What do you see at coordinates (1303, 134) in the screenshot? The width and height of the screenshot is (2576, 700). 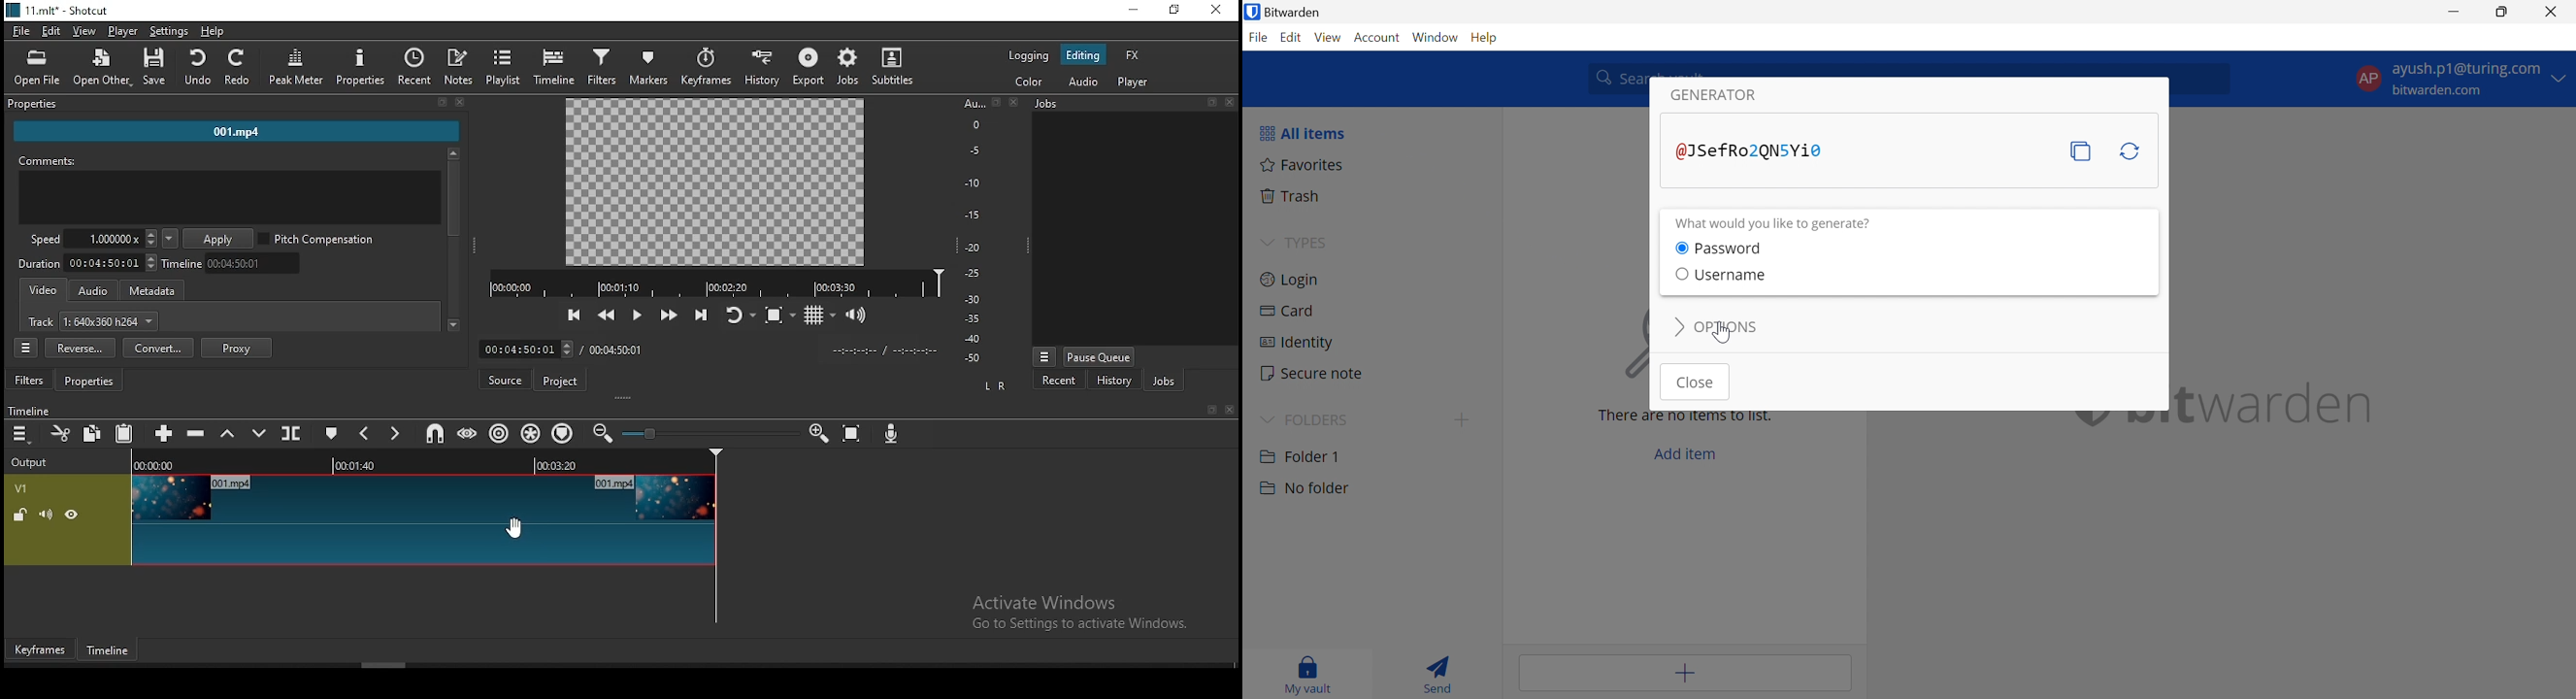 I see `All items` at bounding box center [1303, 134].